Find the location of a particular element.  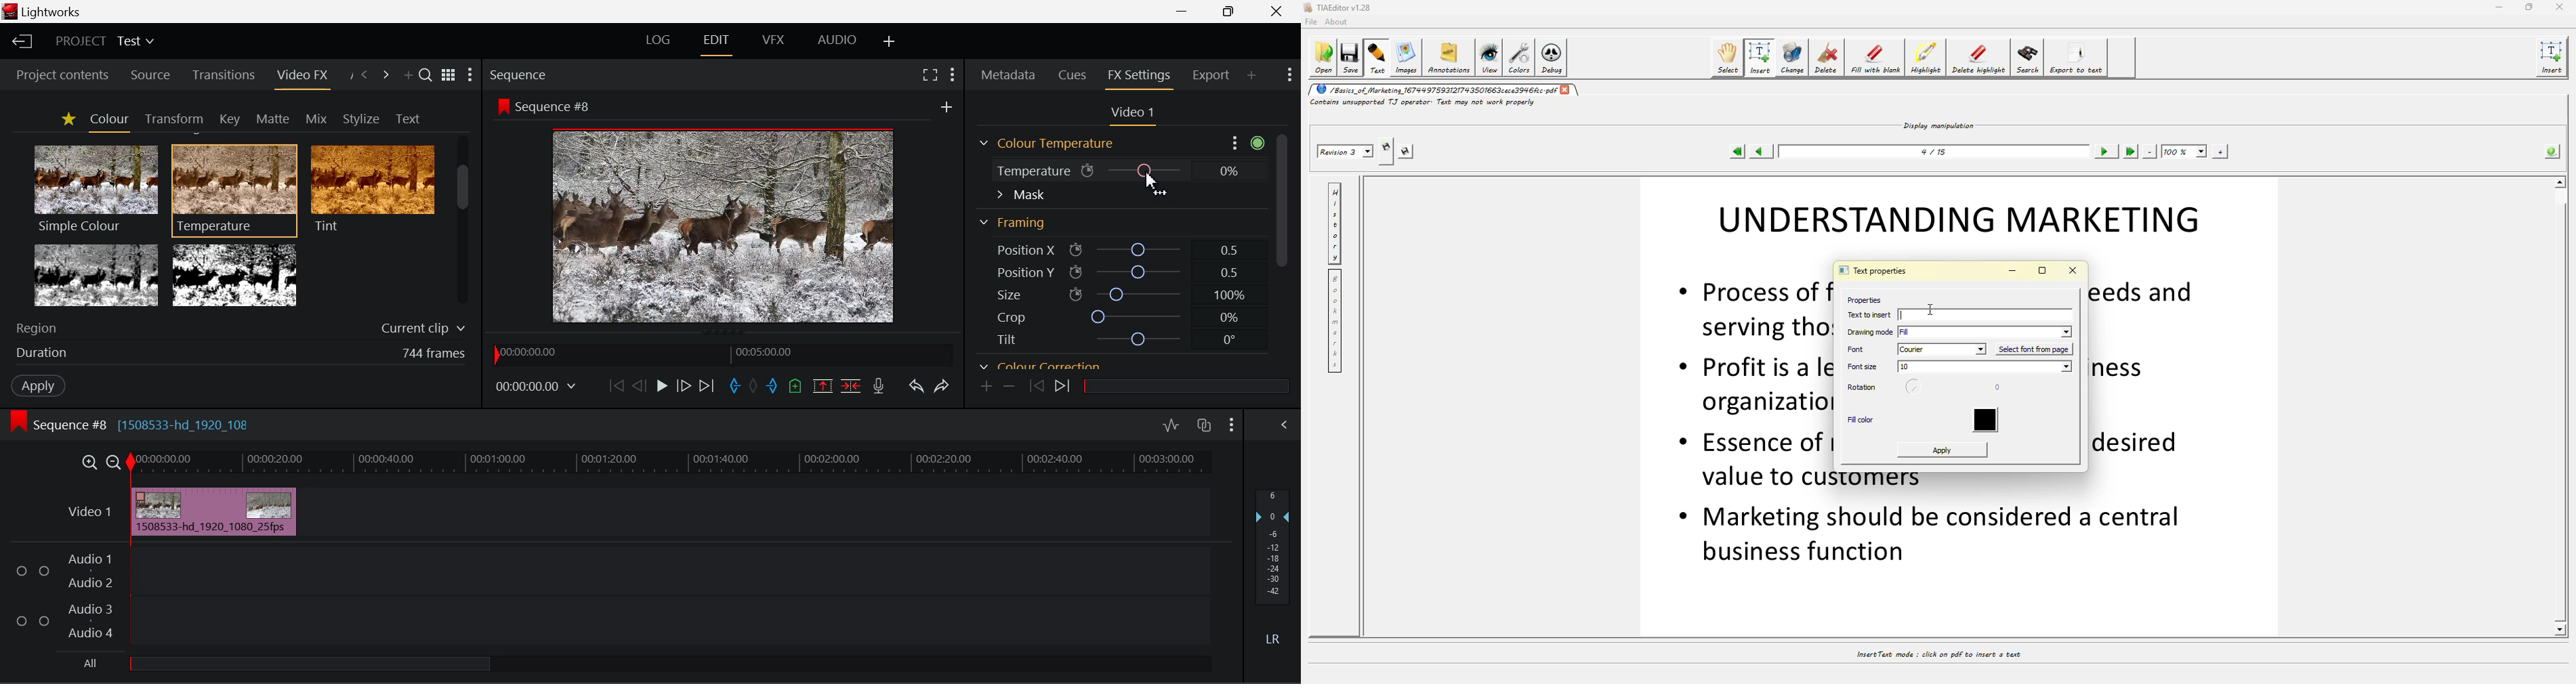

Video Settings is located at coordinates (1137, 115).